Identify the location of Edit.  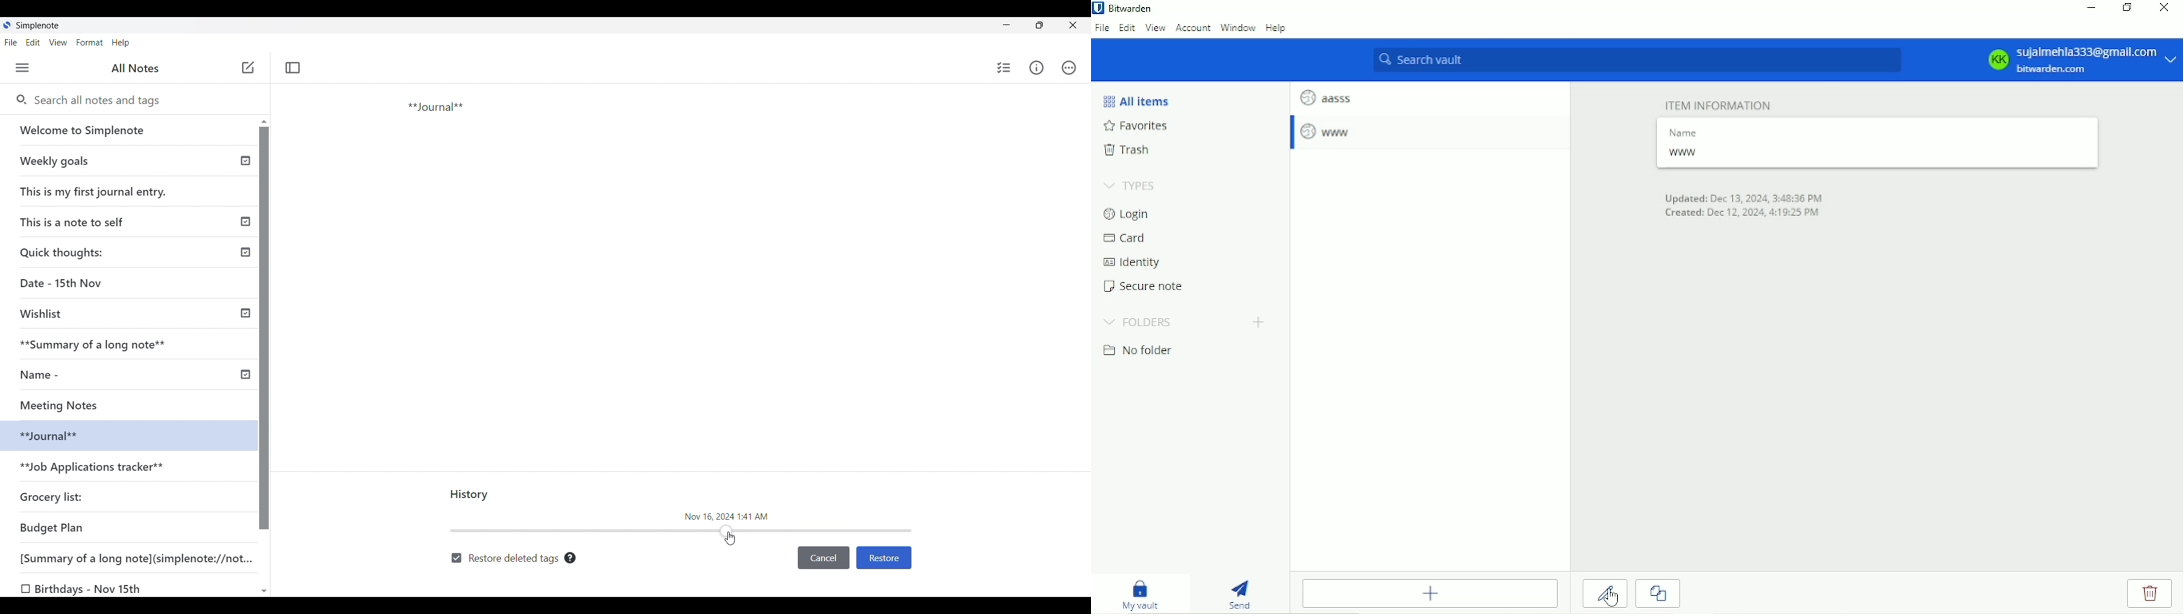
(1605, 595).